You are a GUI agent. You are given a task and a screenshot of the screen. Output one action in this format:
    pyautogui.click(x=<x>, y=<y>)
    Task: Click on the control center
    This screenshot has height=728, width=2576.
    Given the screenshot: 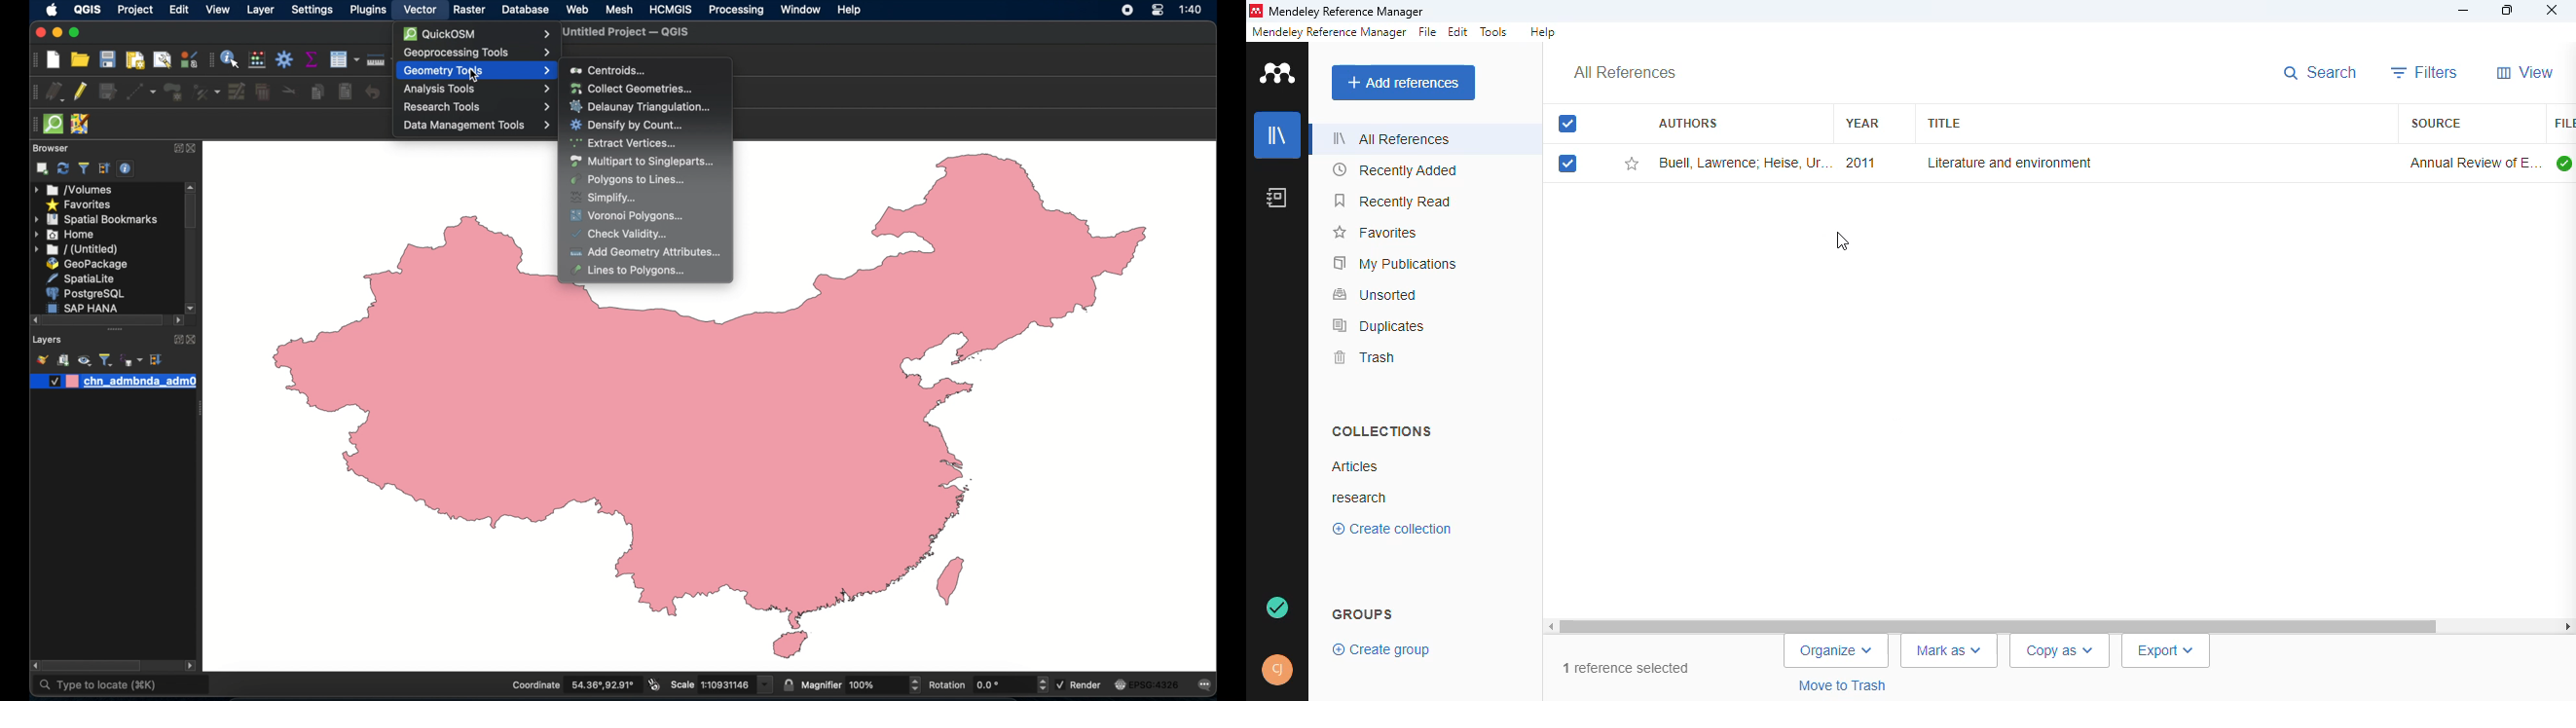 What is the action you would take?
    pyautogui.click(x=1156, y=12)
    